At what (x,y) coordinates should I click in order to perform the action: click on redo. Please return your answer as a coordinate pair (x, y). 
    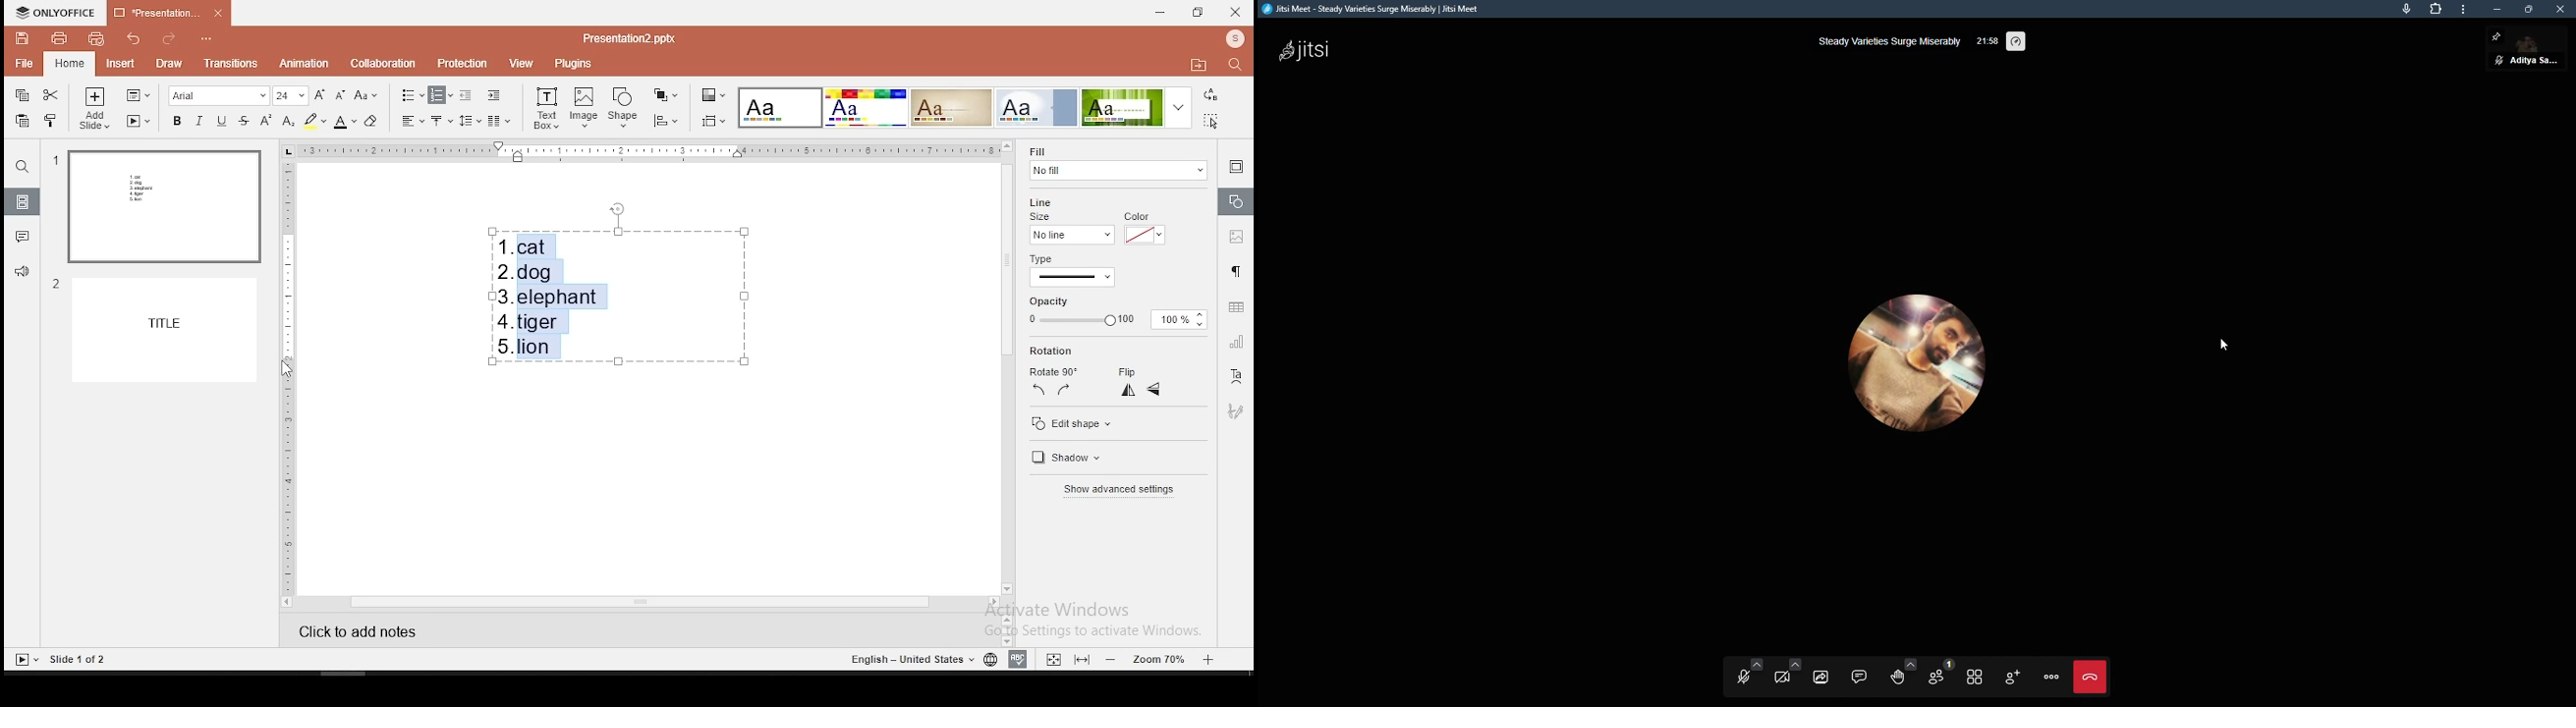
    Looking at the image, I should click on (170, 37).